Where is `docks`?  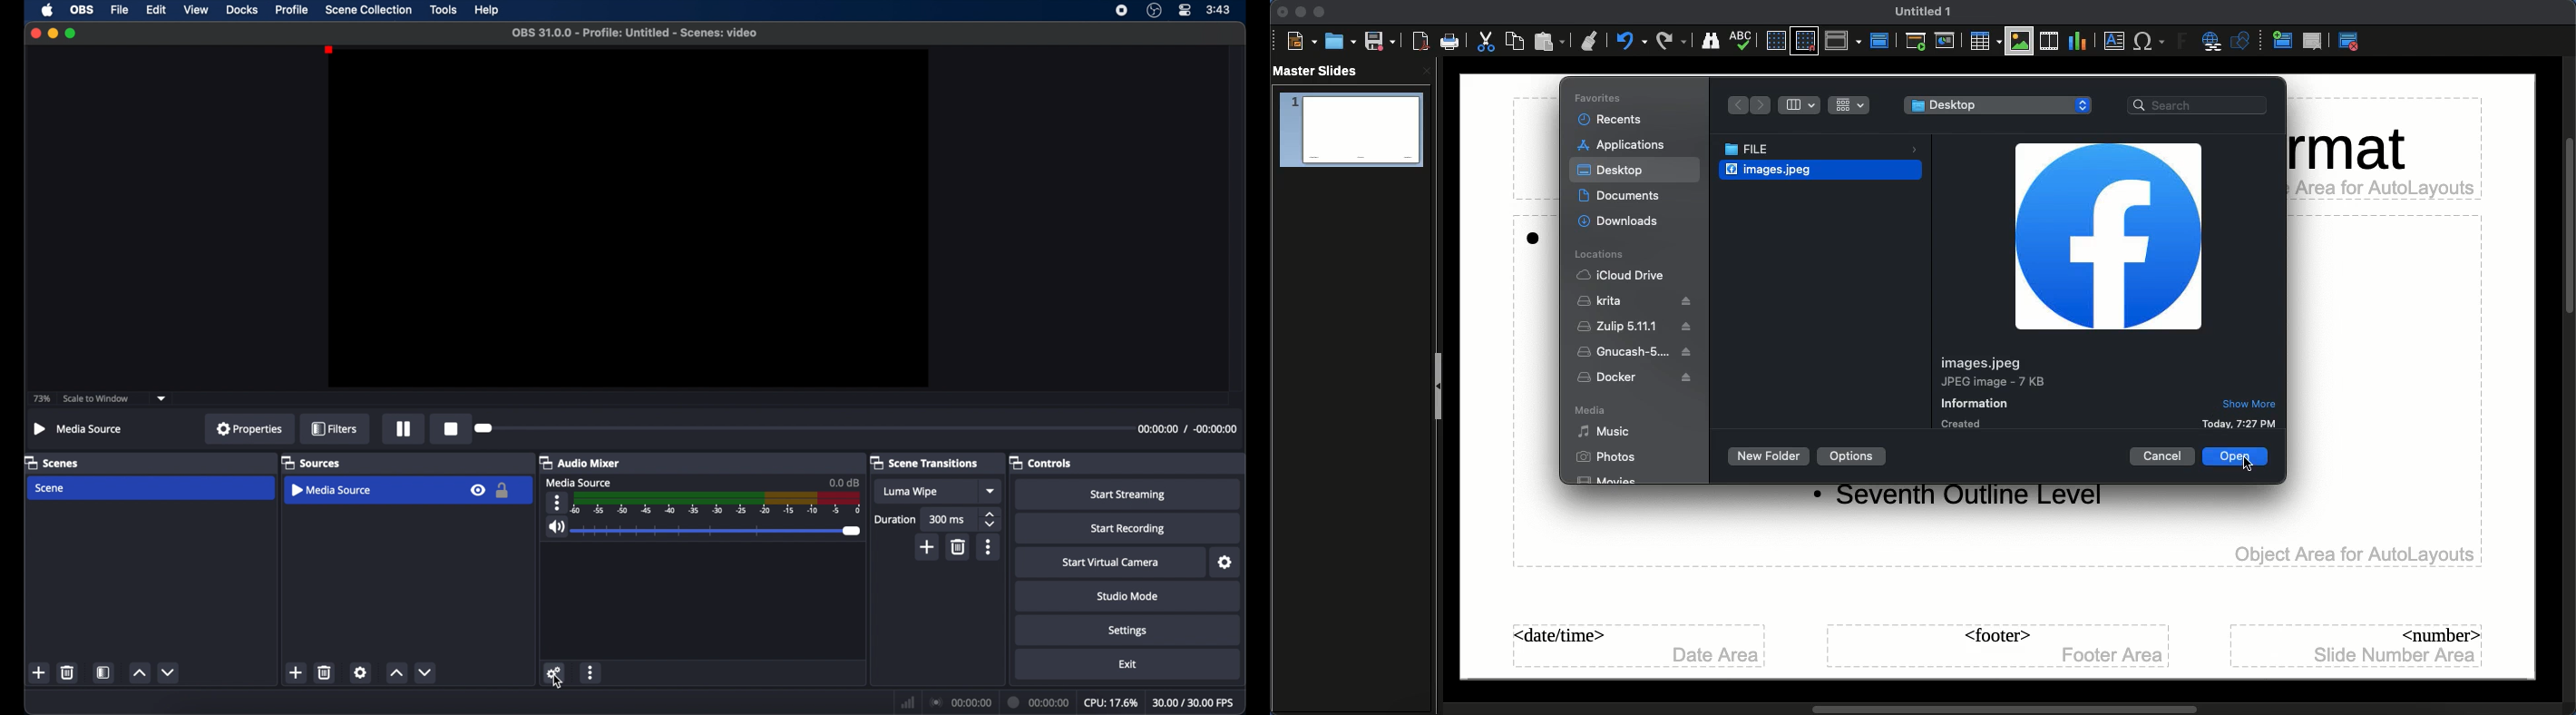 docks is located at coordinates (243, 10).